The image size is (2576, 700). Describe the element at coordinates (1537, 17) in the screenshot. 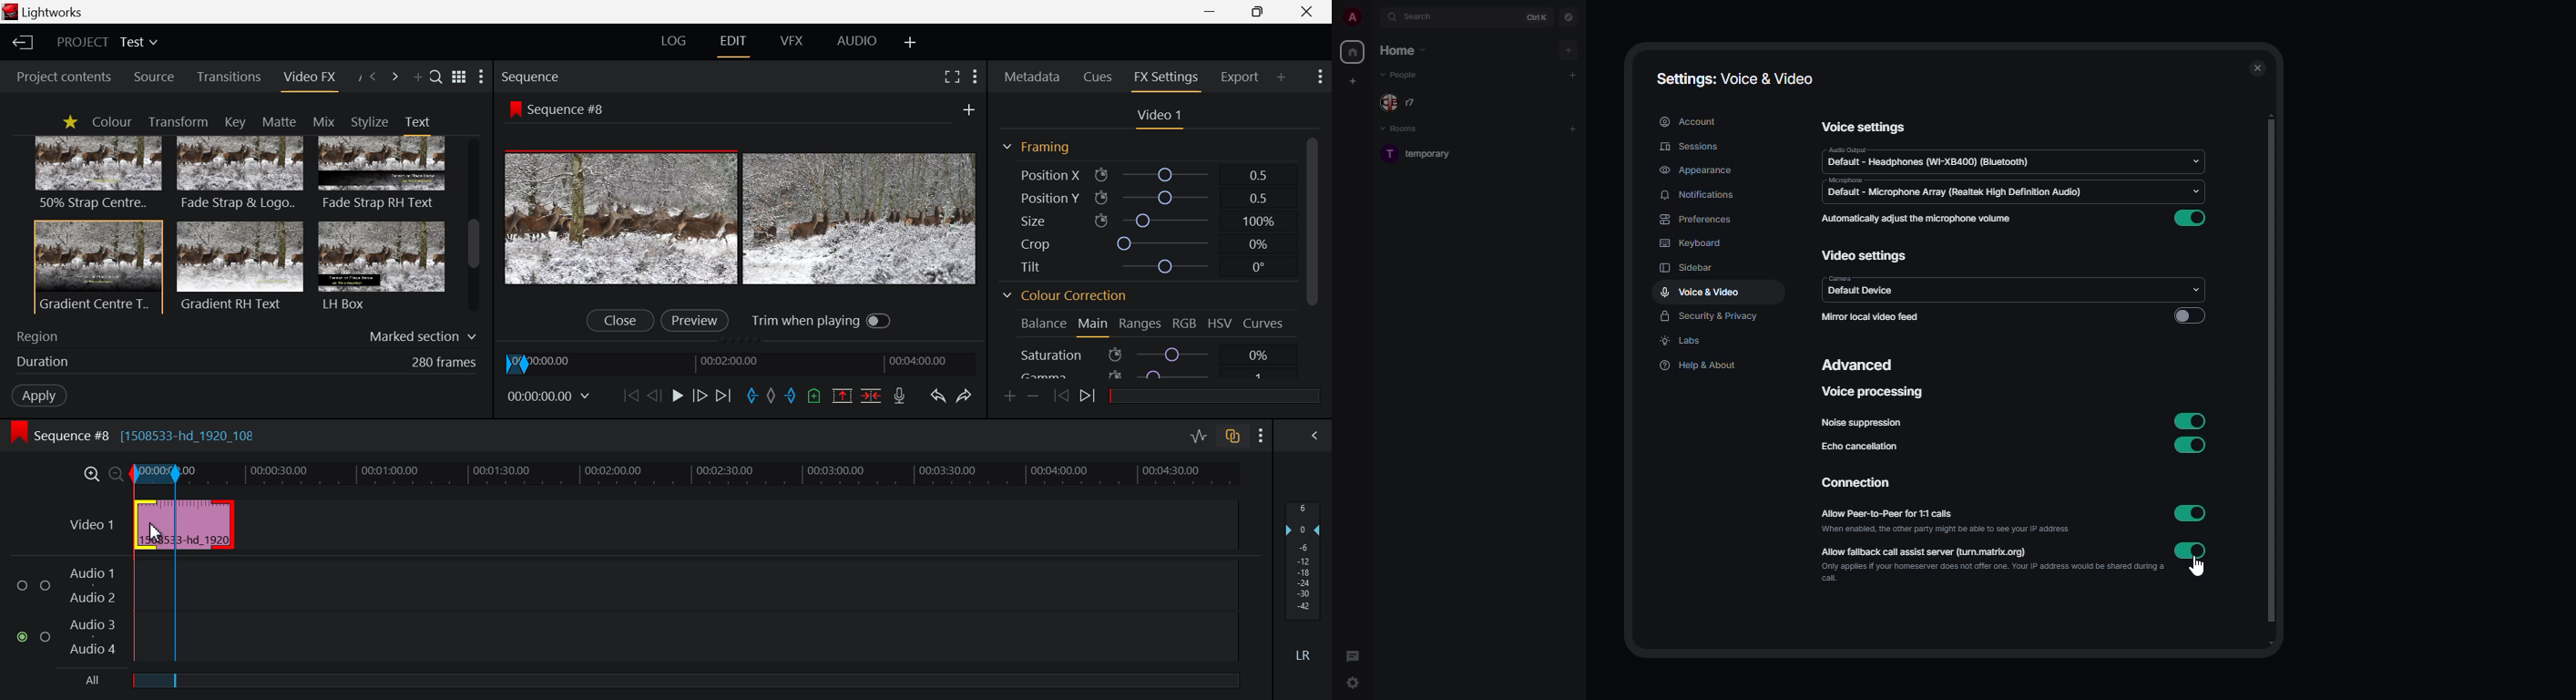

I see `ctrl K` at that location.